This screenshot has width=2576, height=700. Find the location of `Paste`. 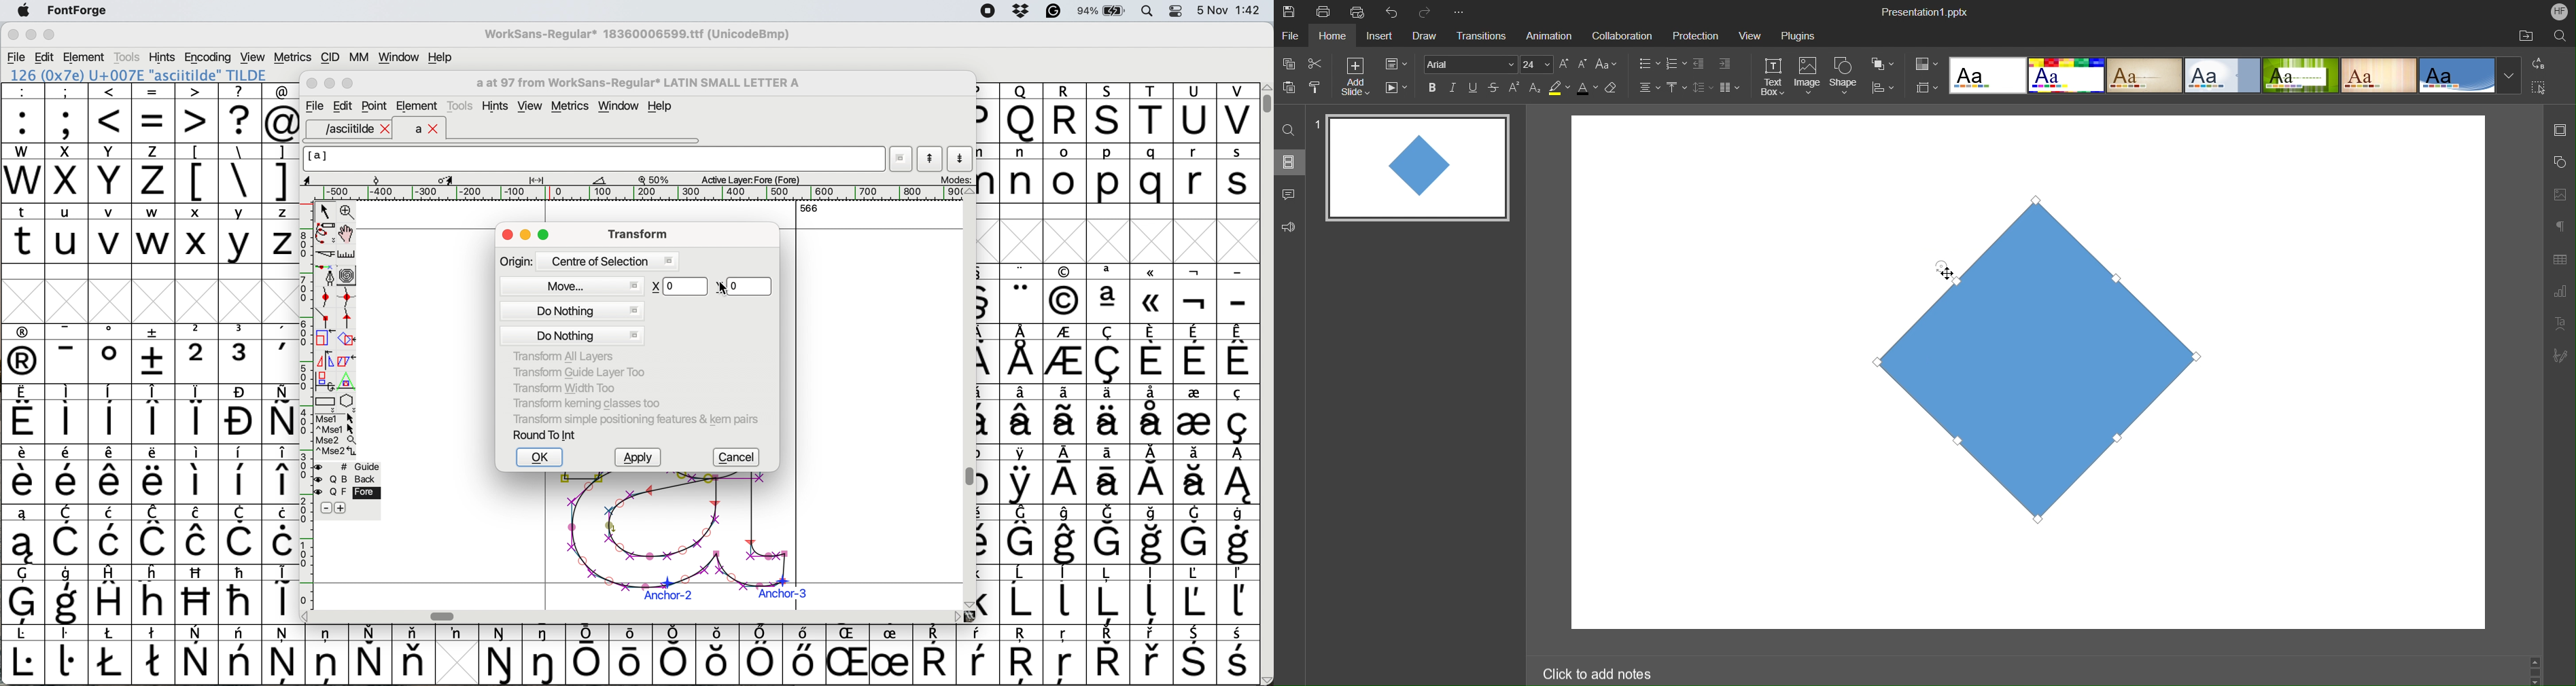

Paste is located at coordinates (1287, 88).